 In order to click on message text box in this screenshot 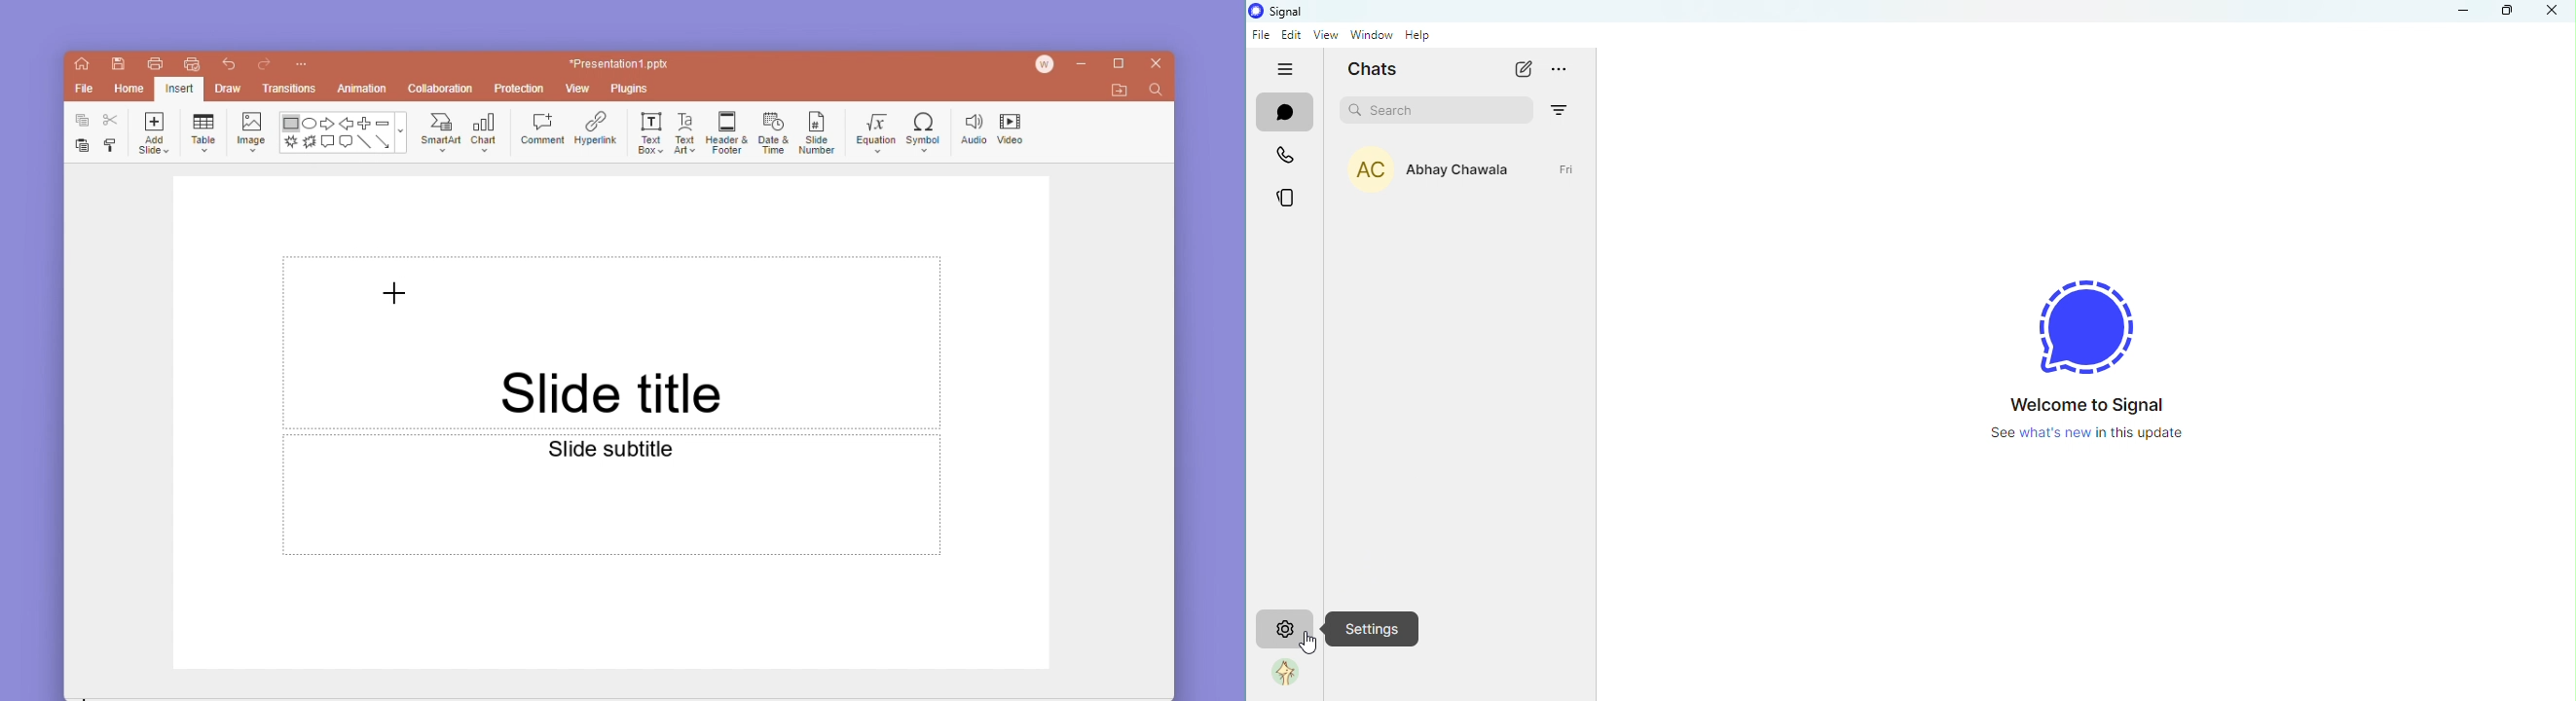, I will do `click(346, 143)`.